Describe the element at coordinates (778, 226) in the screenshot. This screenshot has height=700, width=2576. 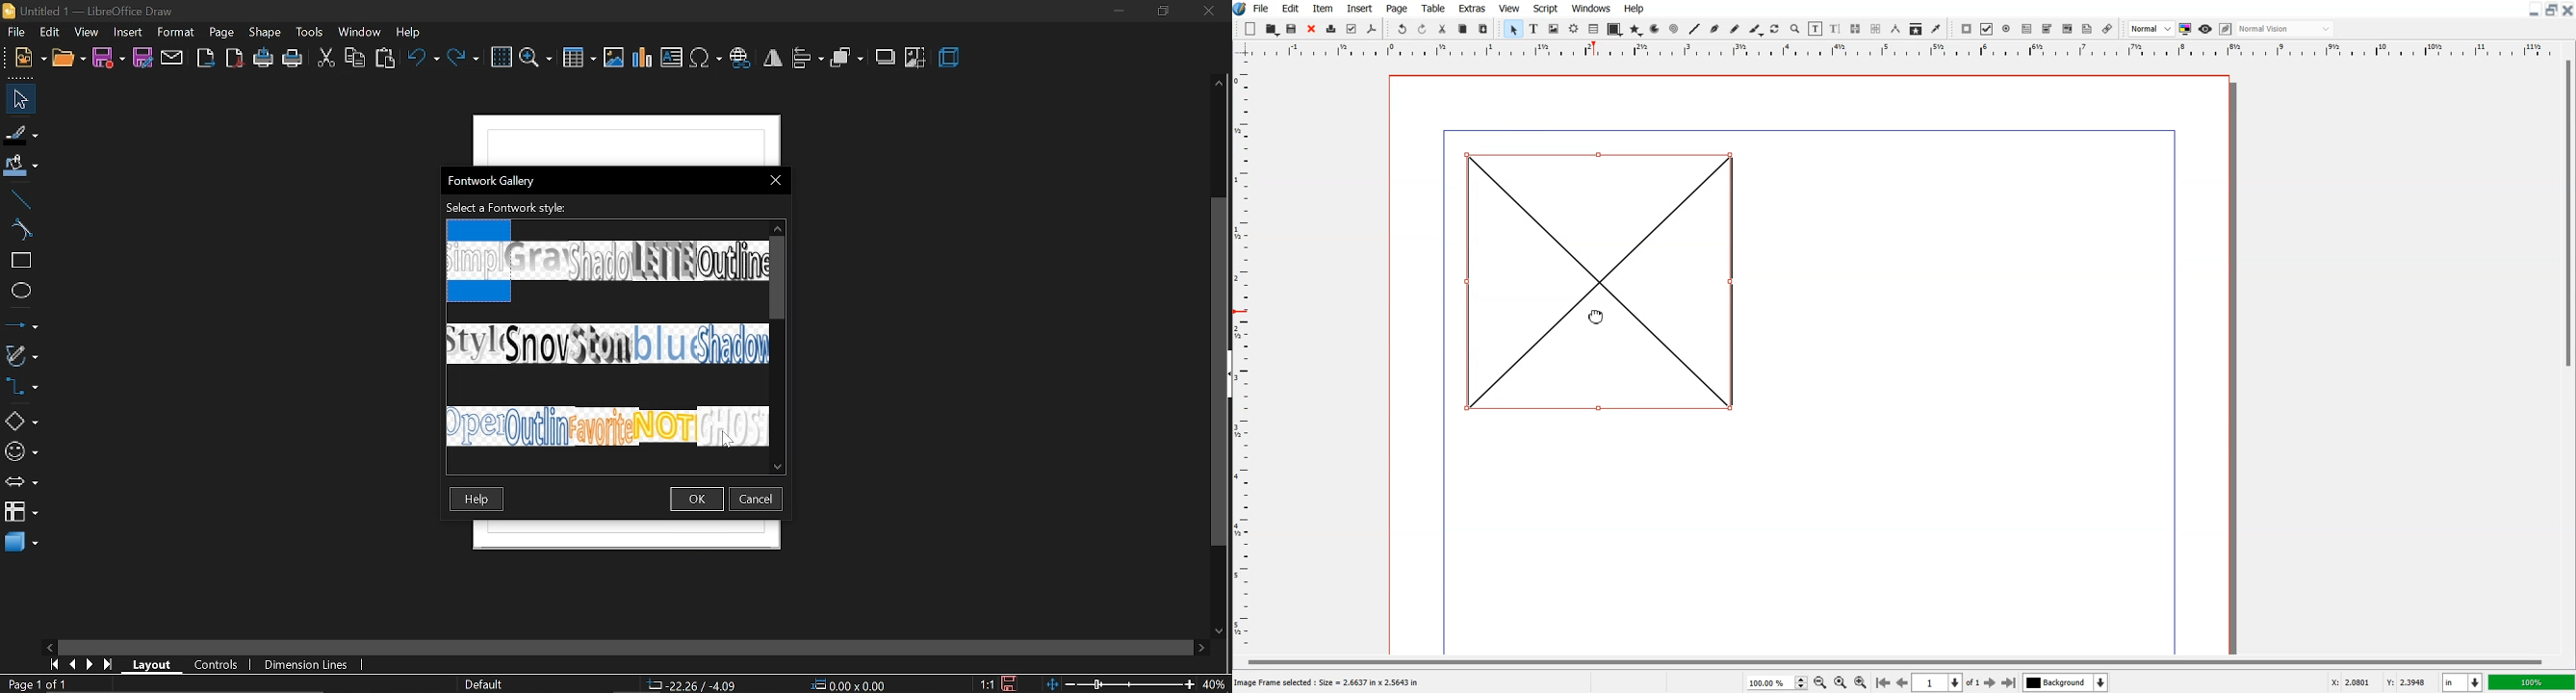
I see `move up` at that location.